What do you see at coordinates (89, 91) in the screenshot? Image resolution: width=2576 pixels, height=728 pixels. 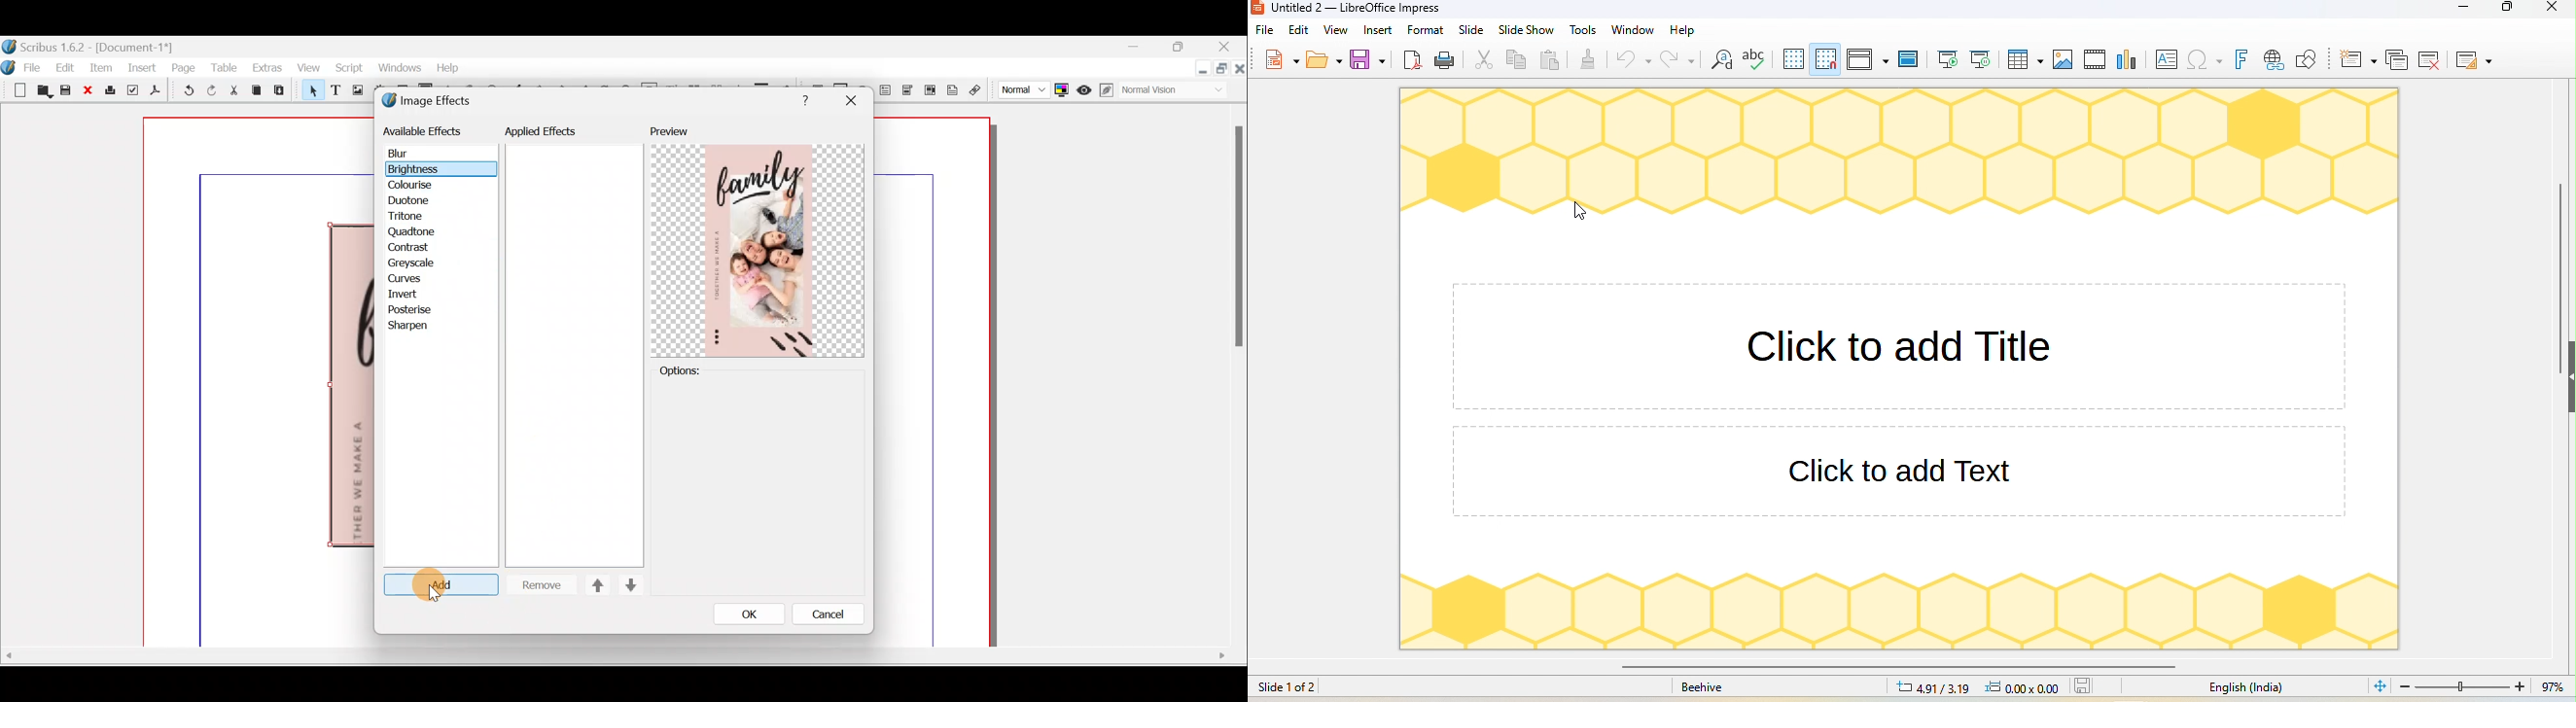 I see `Close` at bounding box center [89, 91].